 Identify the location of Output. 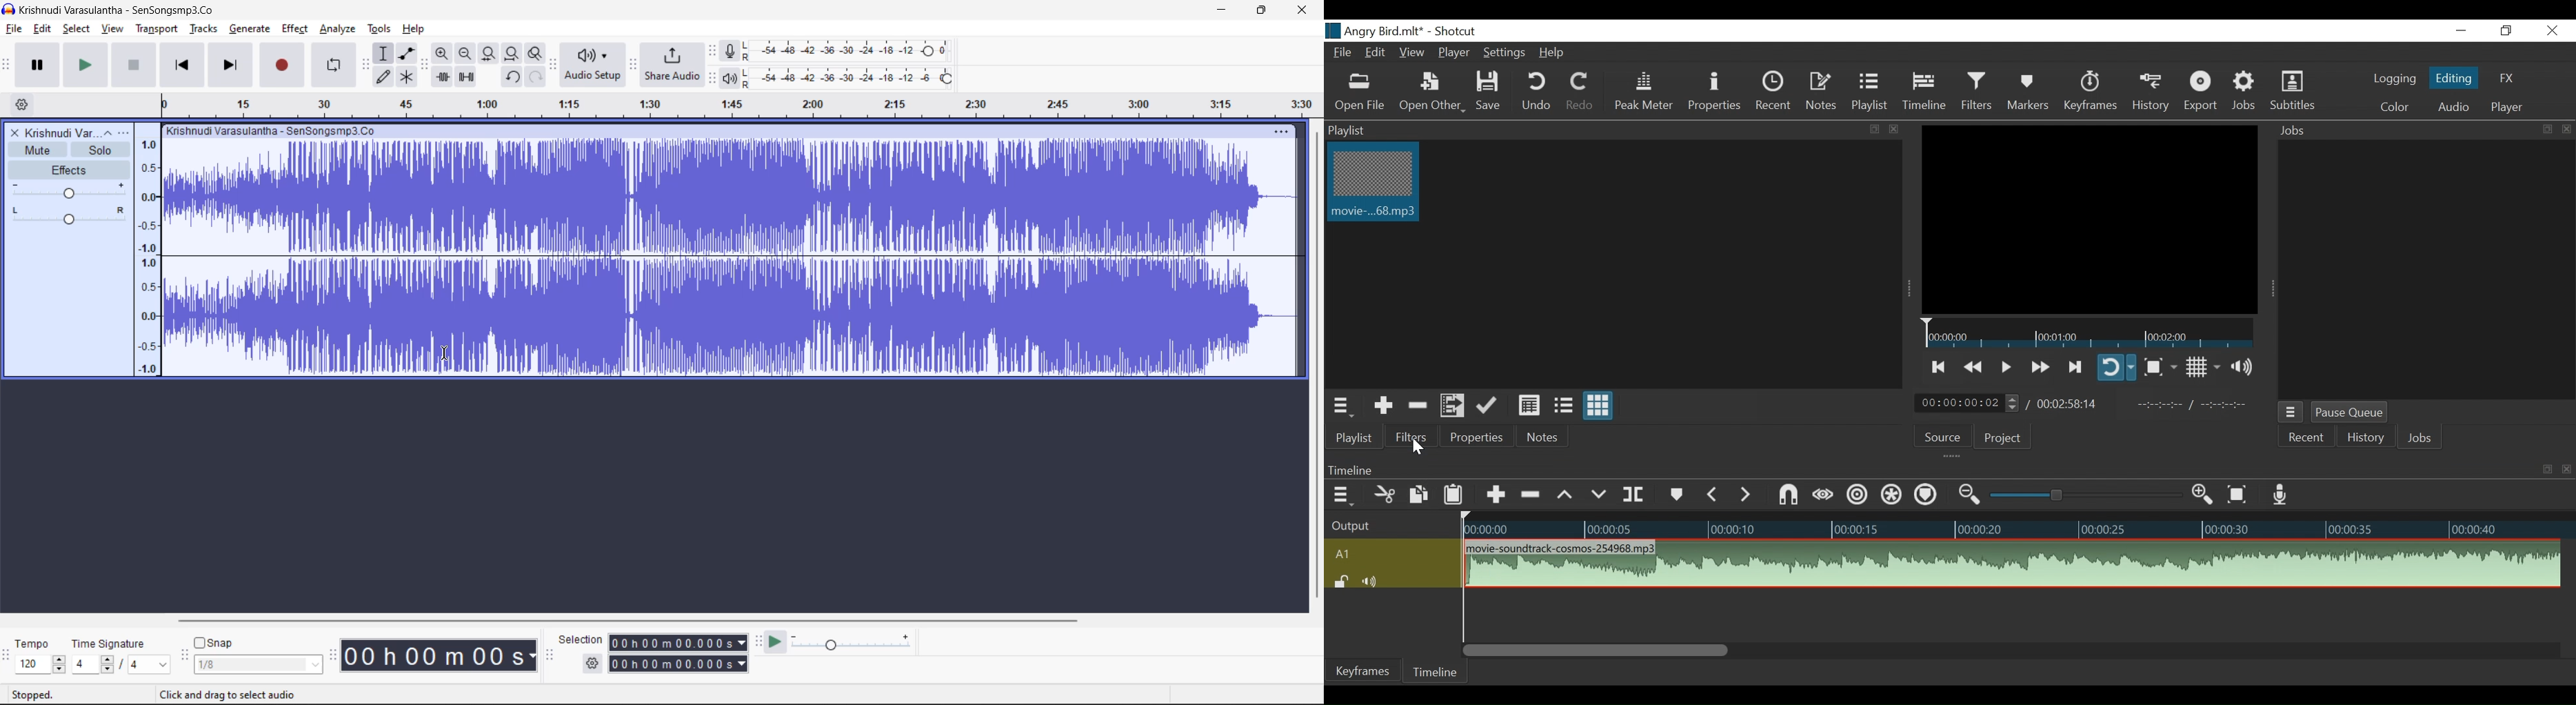
(1387, 523).